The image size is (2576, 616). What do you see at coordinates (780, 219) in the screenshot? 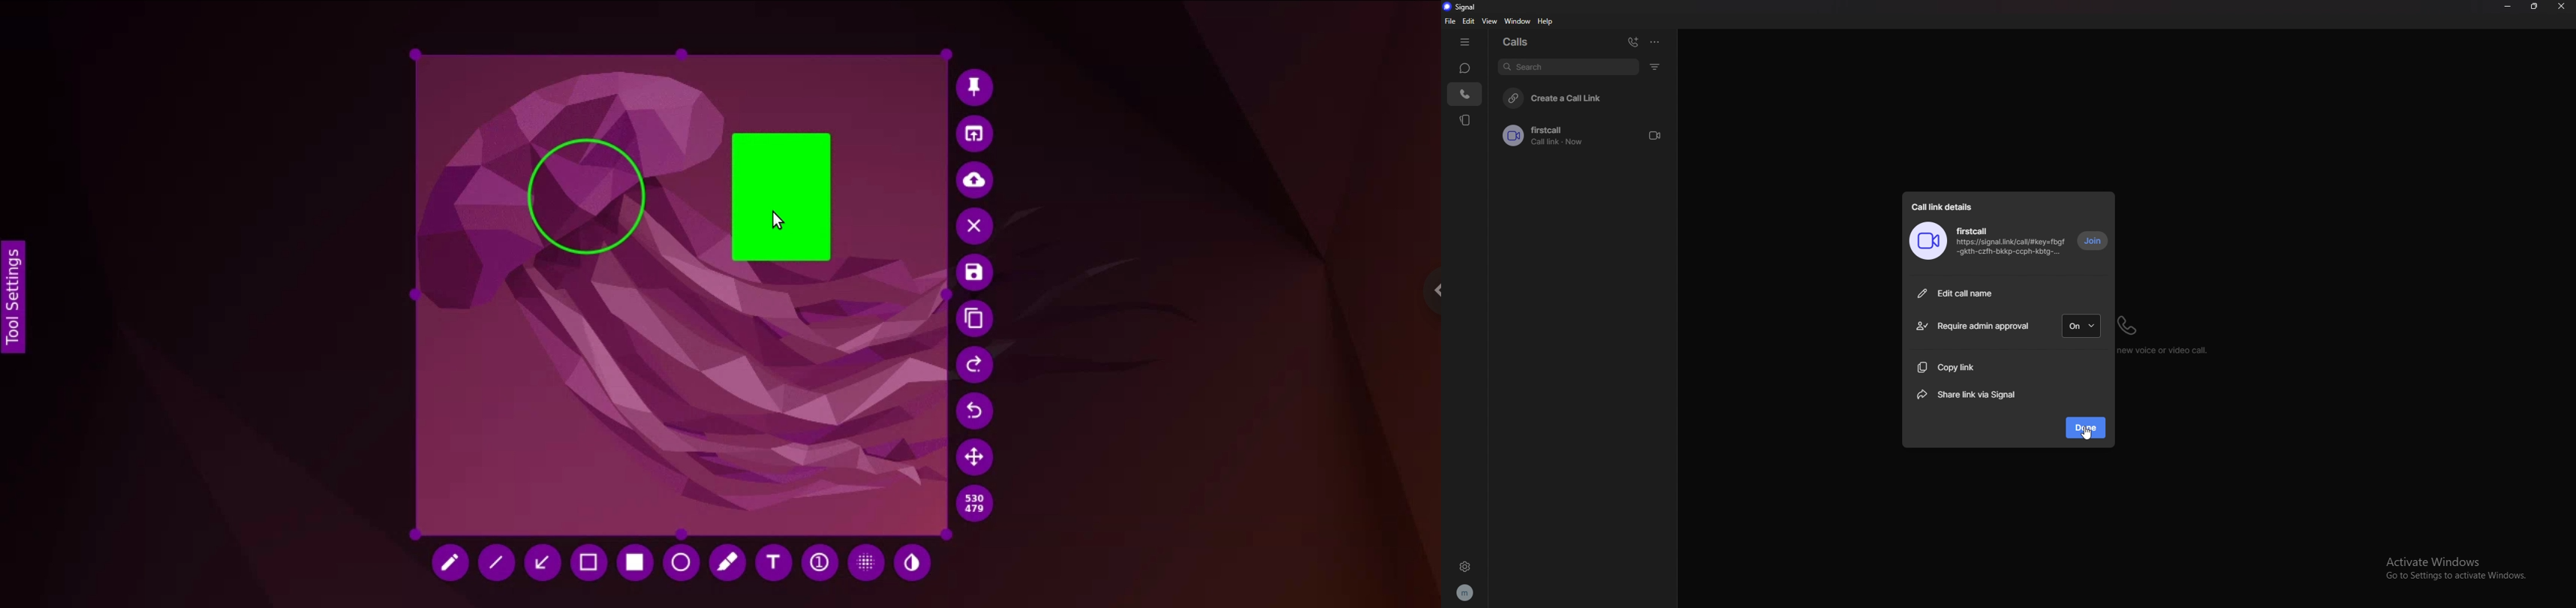
I see `cursor` at bounding box center [780, 219].